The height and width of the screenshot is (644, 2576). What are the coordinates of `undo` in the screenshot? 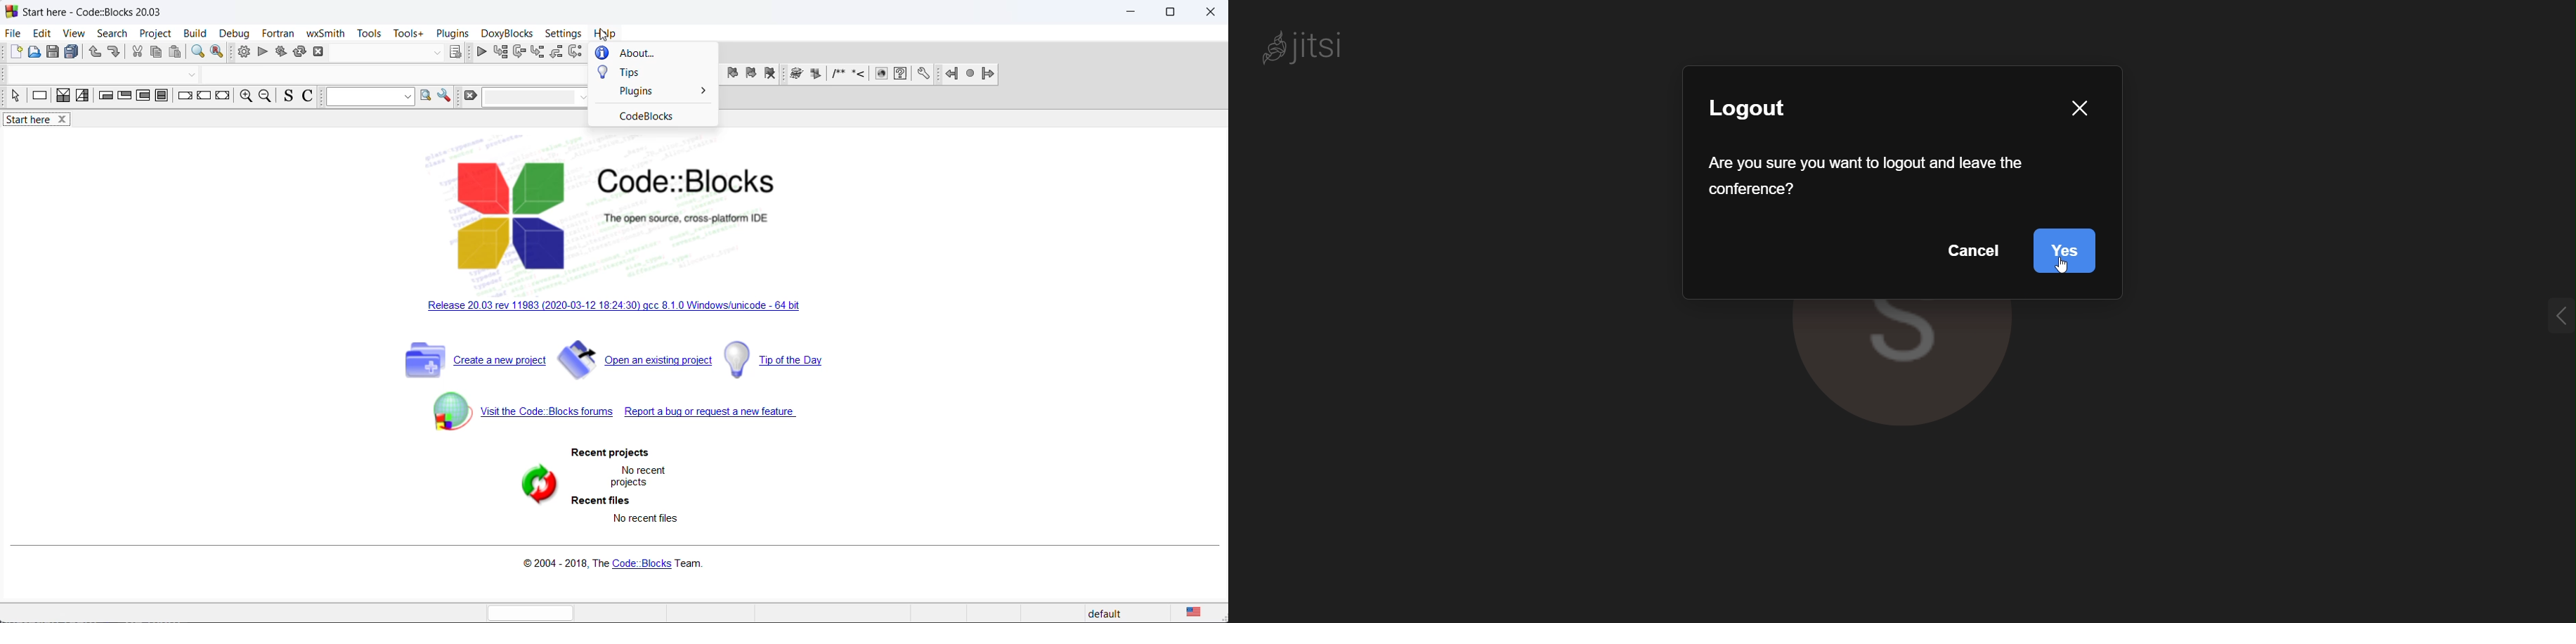 It's located at (96, 51).